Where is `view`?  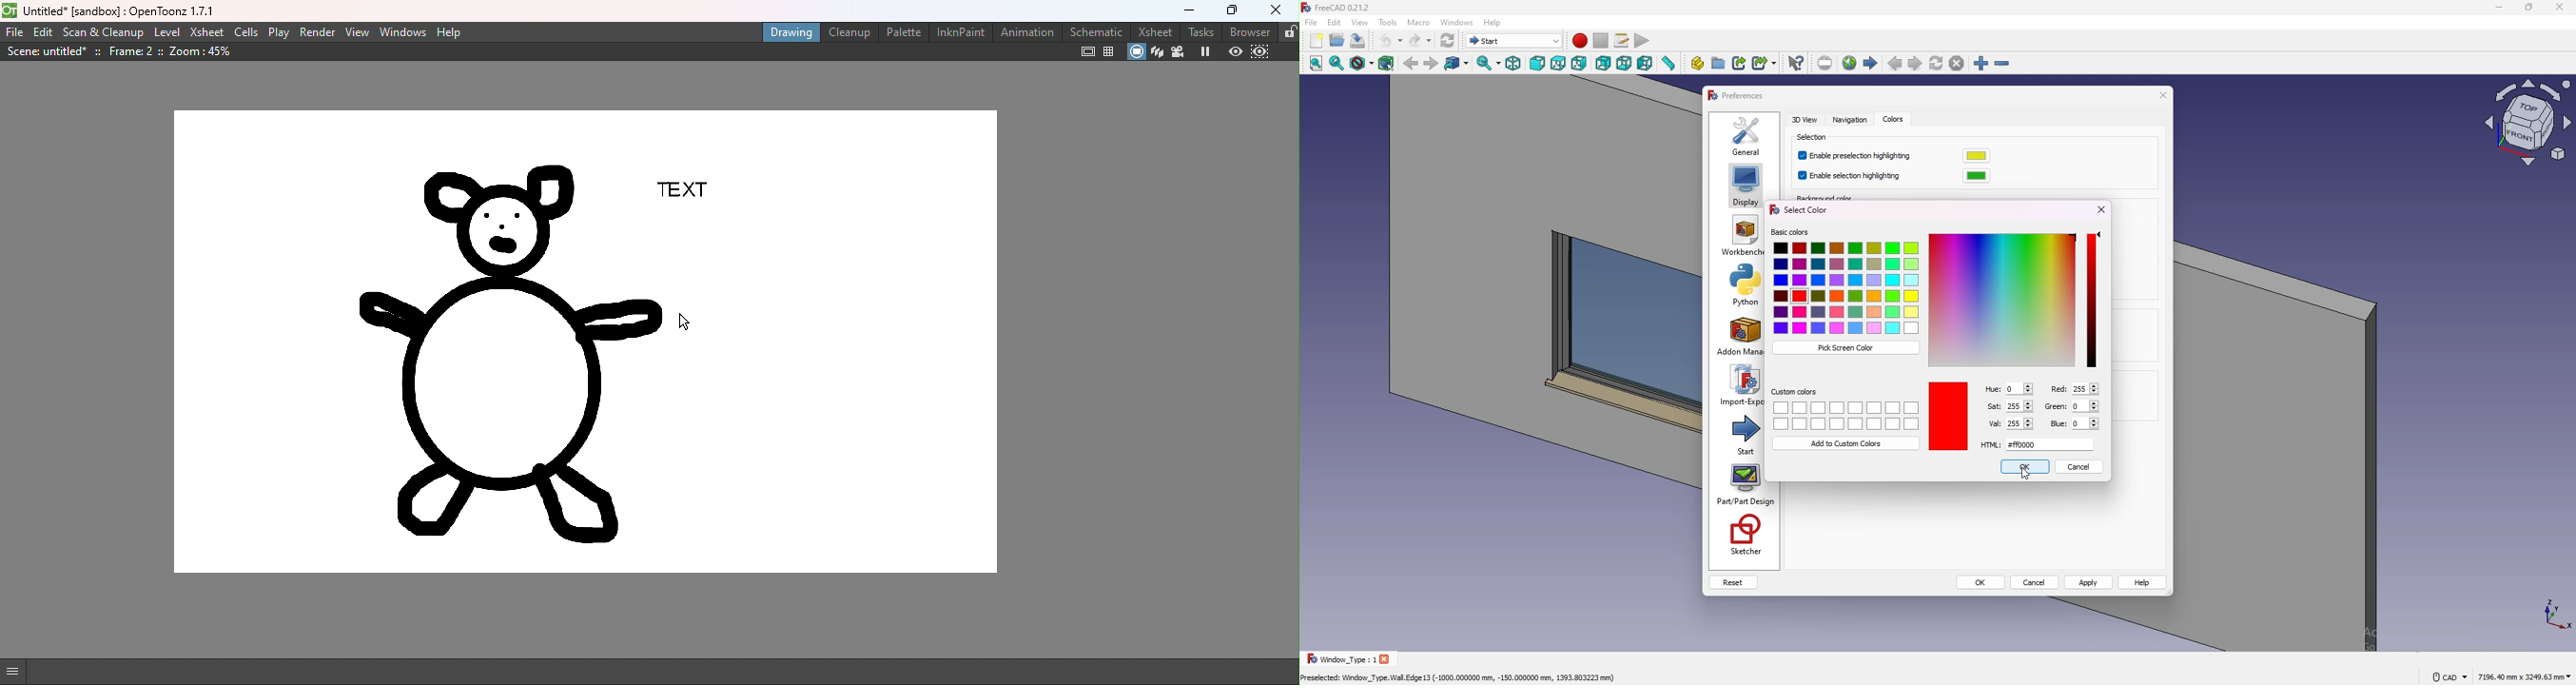 view is located at coordinates (1361, 22).